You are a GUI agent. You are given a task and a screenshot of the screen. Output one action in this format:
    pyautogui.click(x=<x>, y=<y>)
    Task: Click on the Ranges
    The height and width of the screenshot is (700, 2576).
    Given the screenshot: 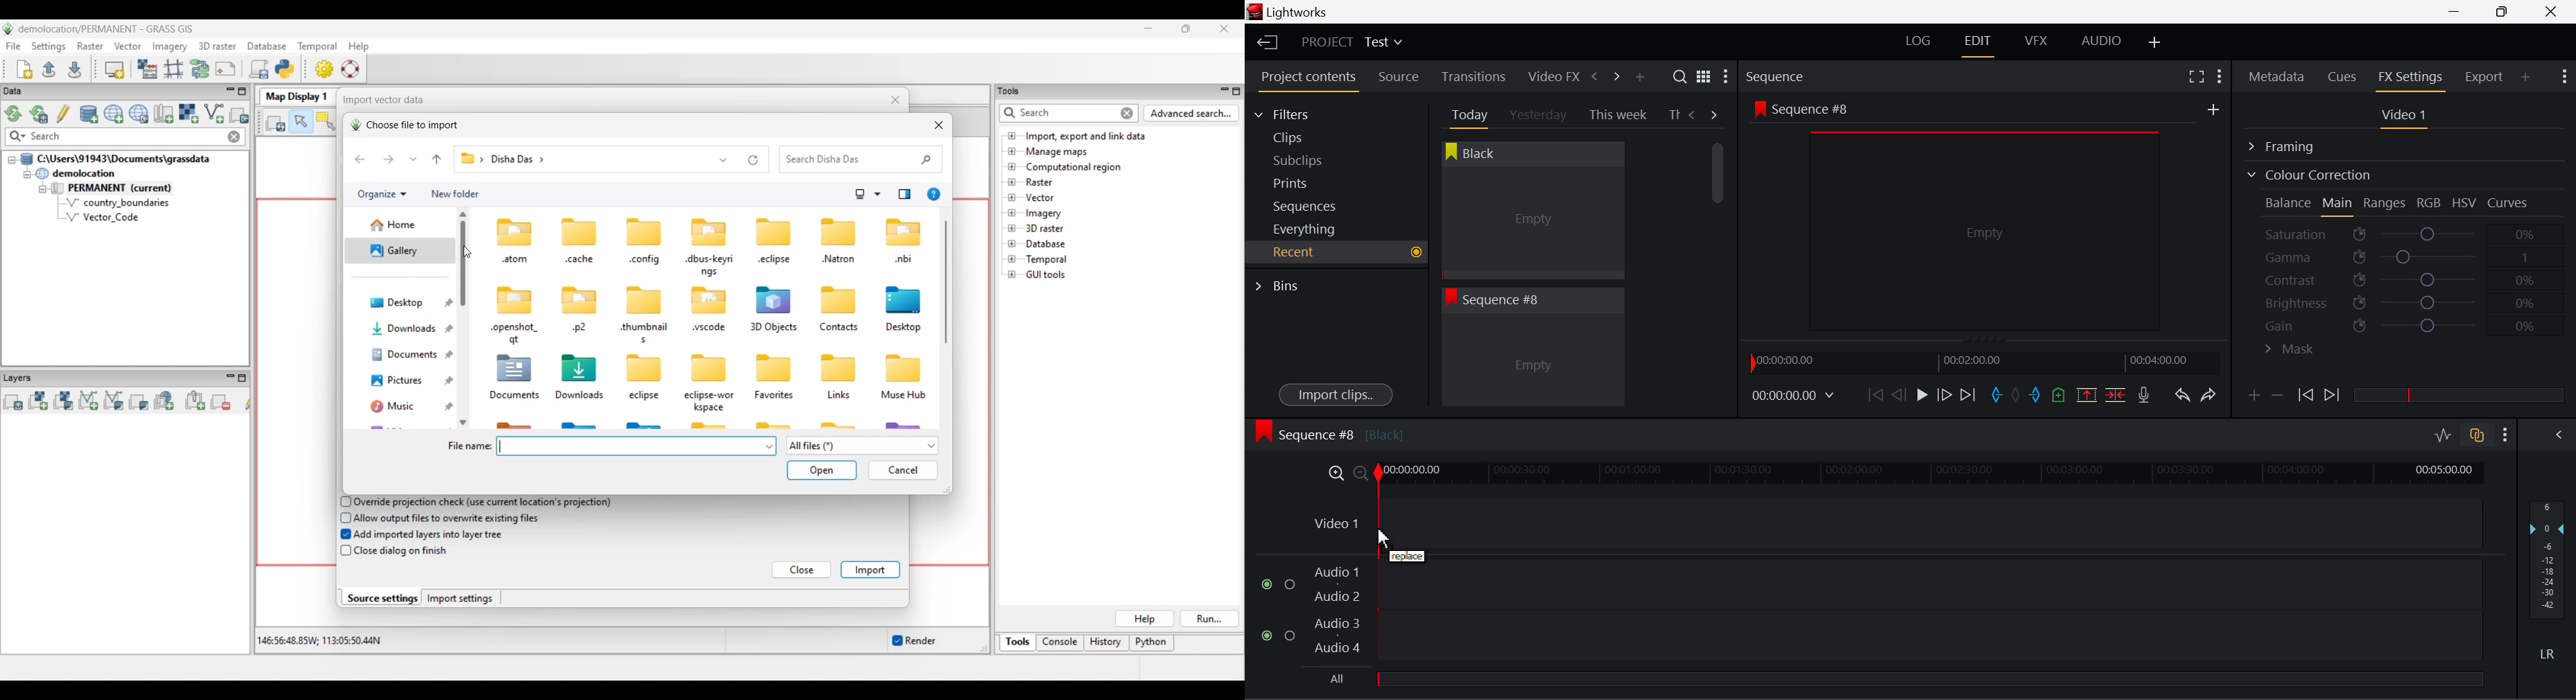 What is the action you would take?
    pyautogui.click(x=2385, y=204)
    